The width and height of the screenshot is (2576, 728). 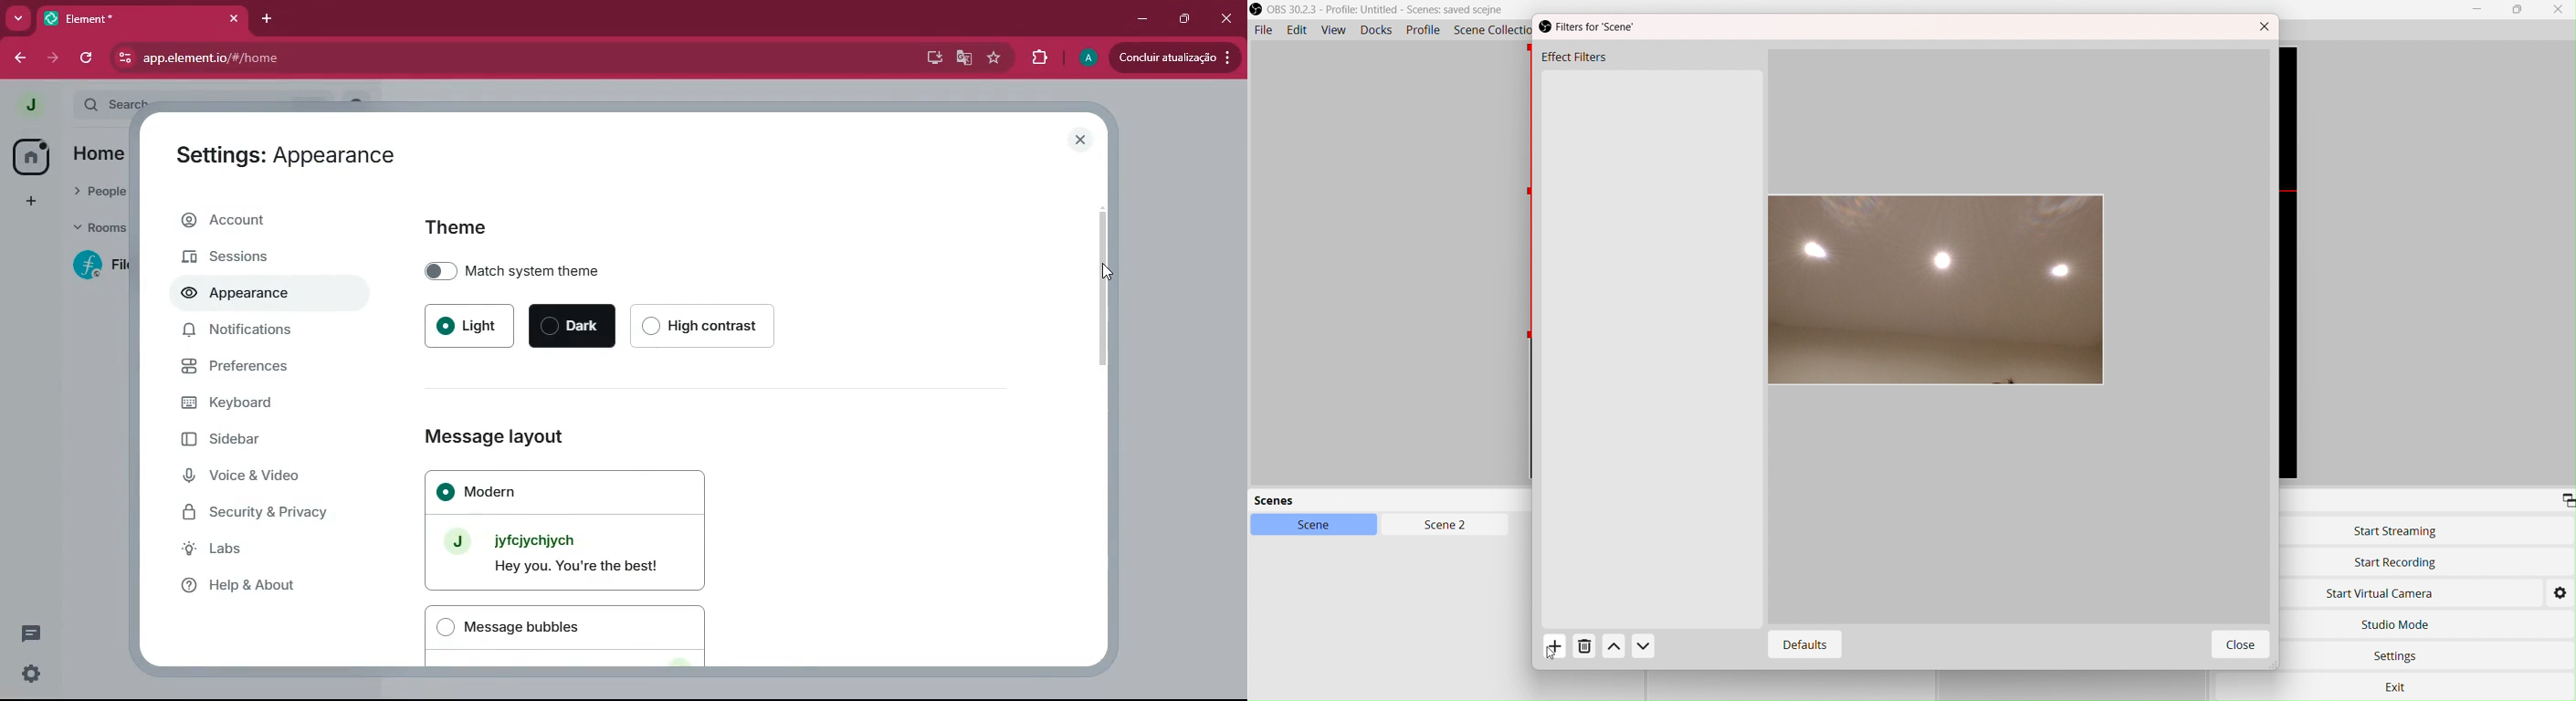 I want to click on settings, so click(x=30, y=673).